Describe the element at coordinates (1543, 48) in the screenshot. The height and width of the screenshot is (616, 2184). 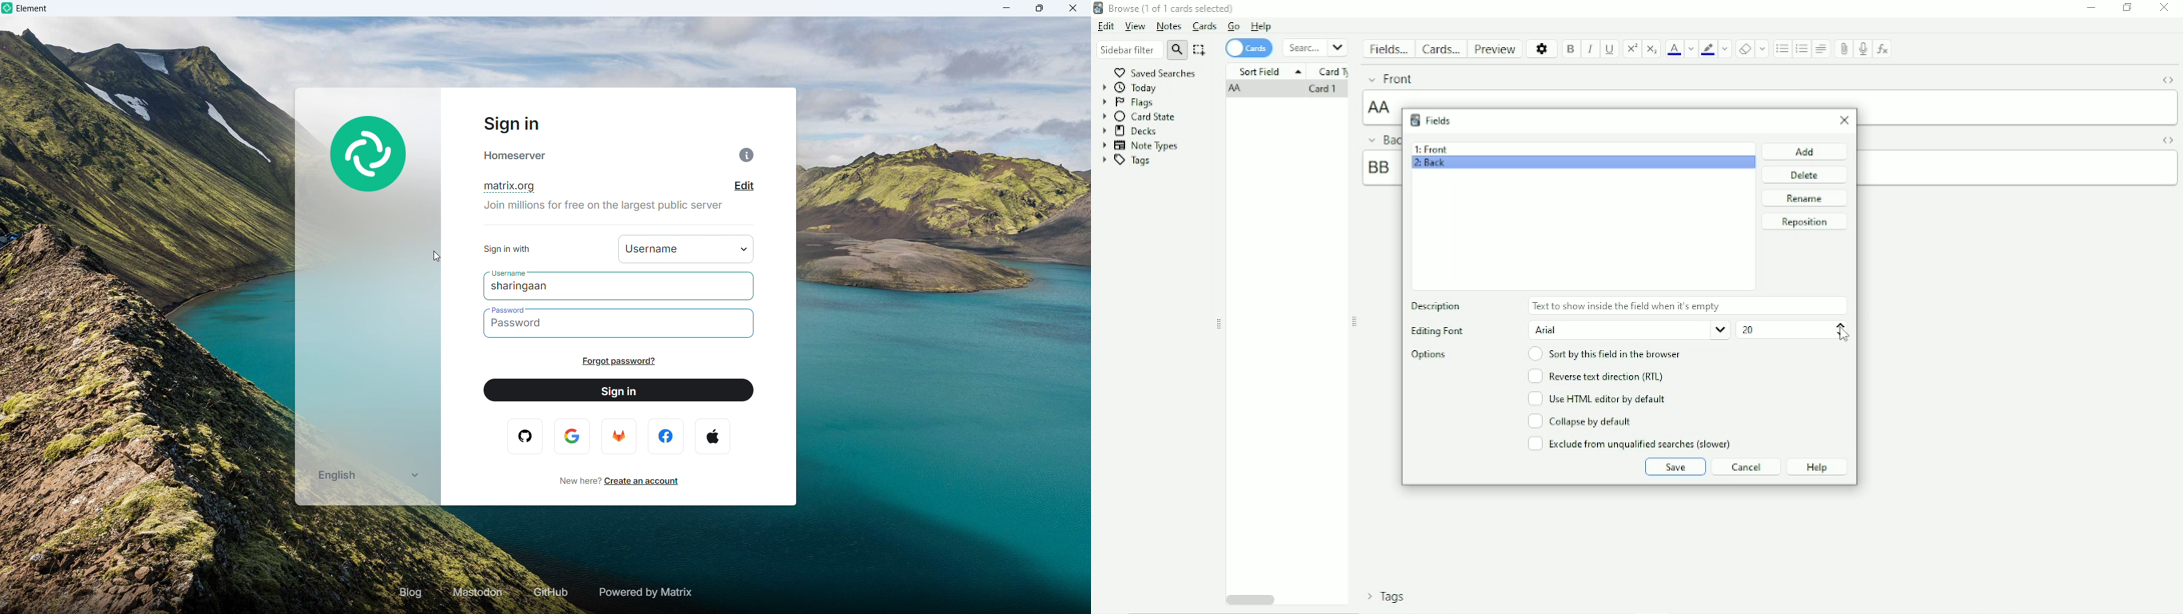
I see `Options` at that location.